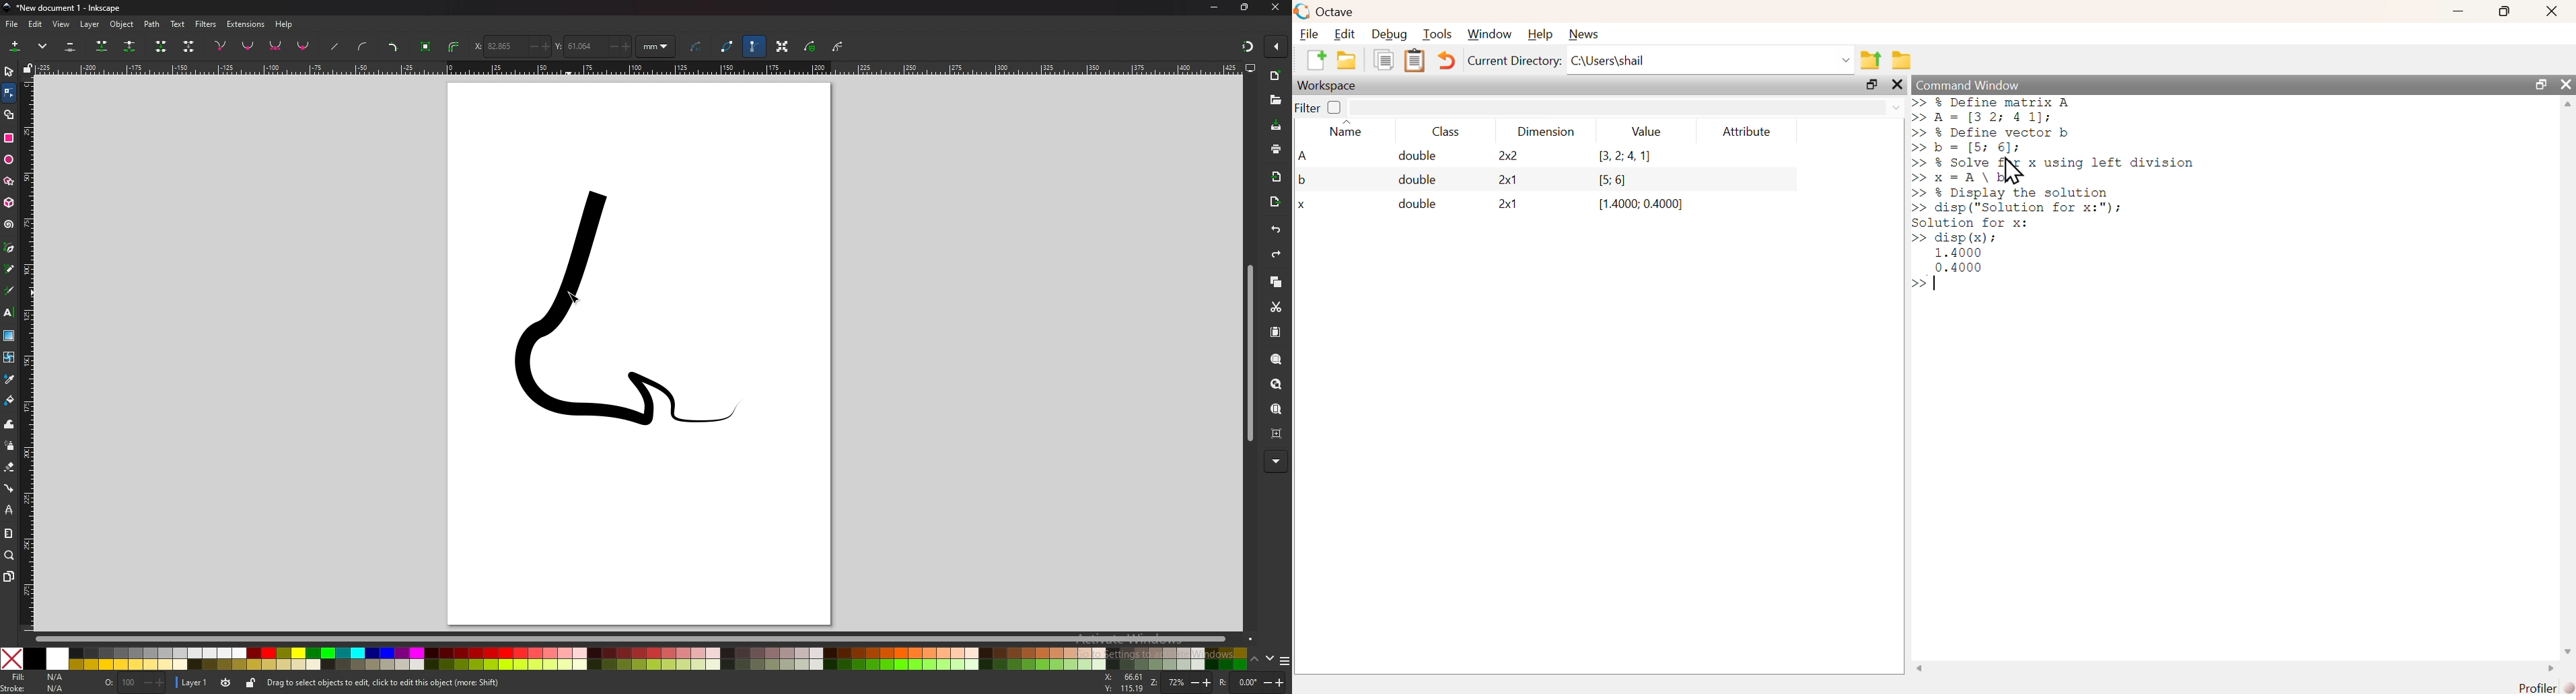 Image resolution: width=2576 pixels, height=700 pixels. What do you see at coordinates (69, 47) in the screenshot?
I see `delete selected nodes` at bounding box center [69, 47].